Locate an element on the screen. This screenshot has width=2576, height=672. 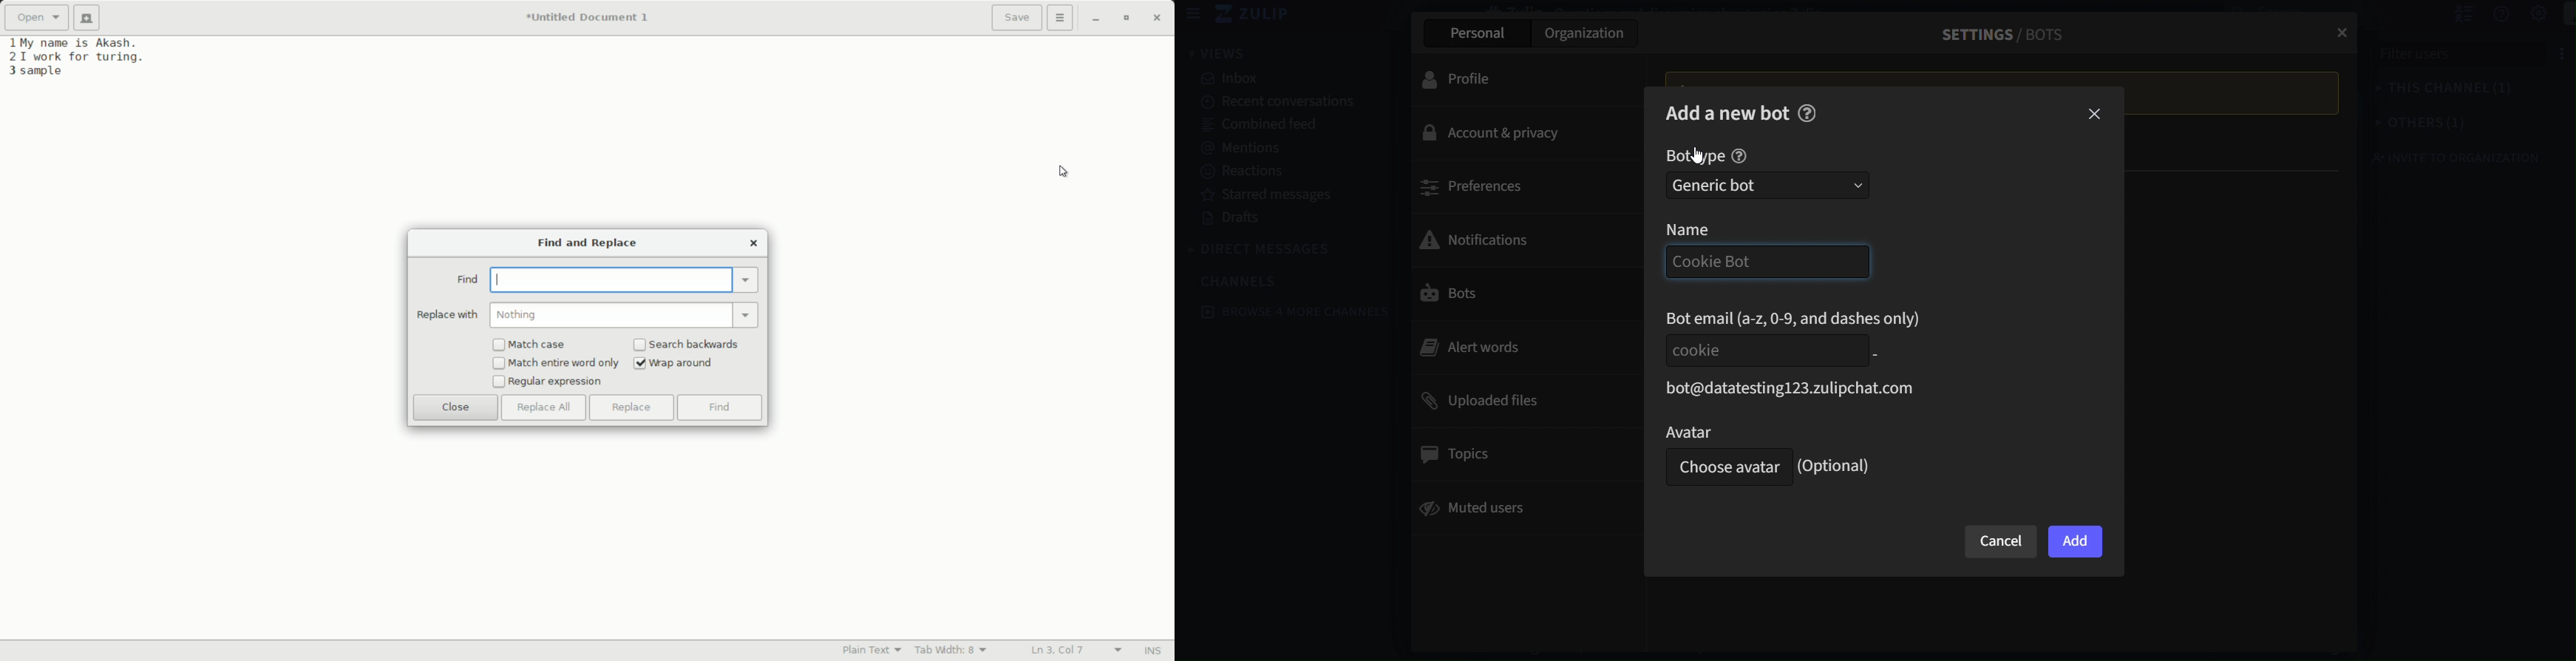
others(1) is located at coordinates (2405, 124).